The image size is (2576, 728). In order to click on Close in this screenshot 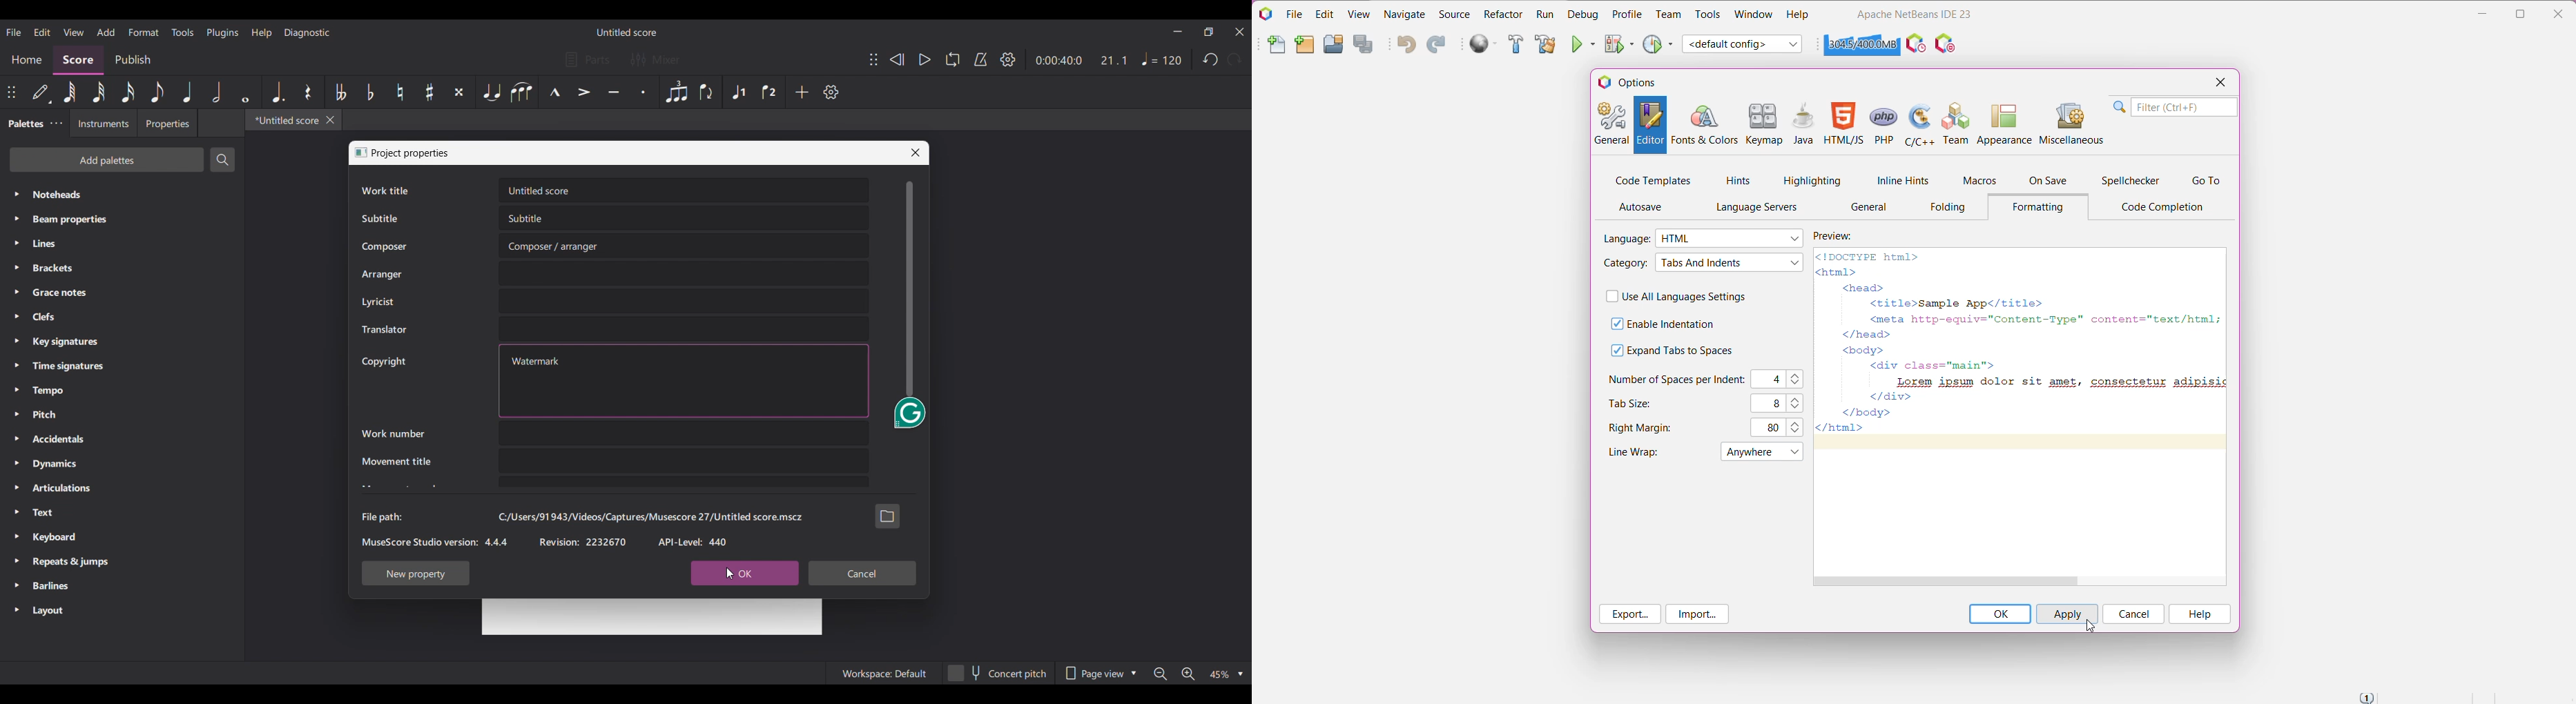, I will do `click(916, 153)`.